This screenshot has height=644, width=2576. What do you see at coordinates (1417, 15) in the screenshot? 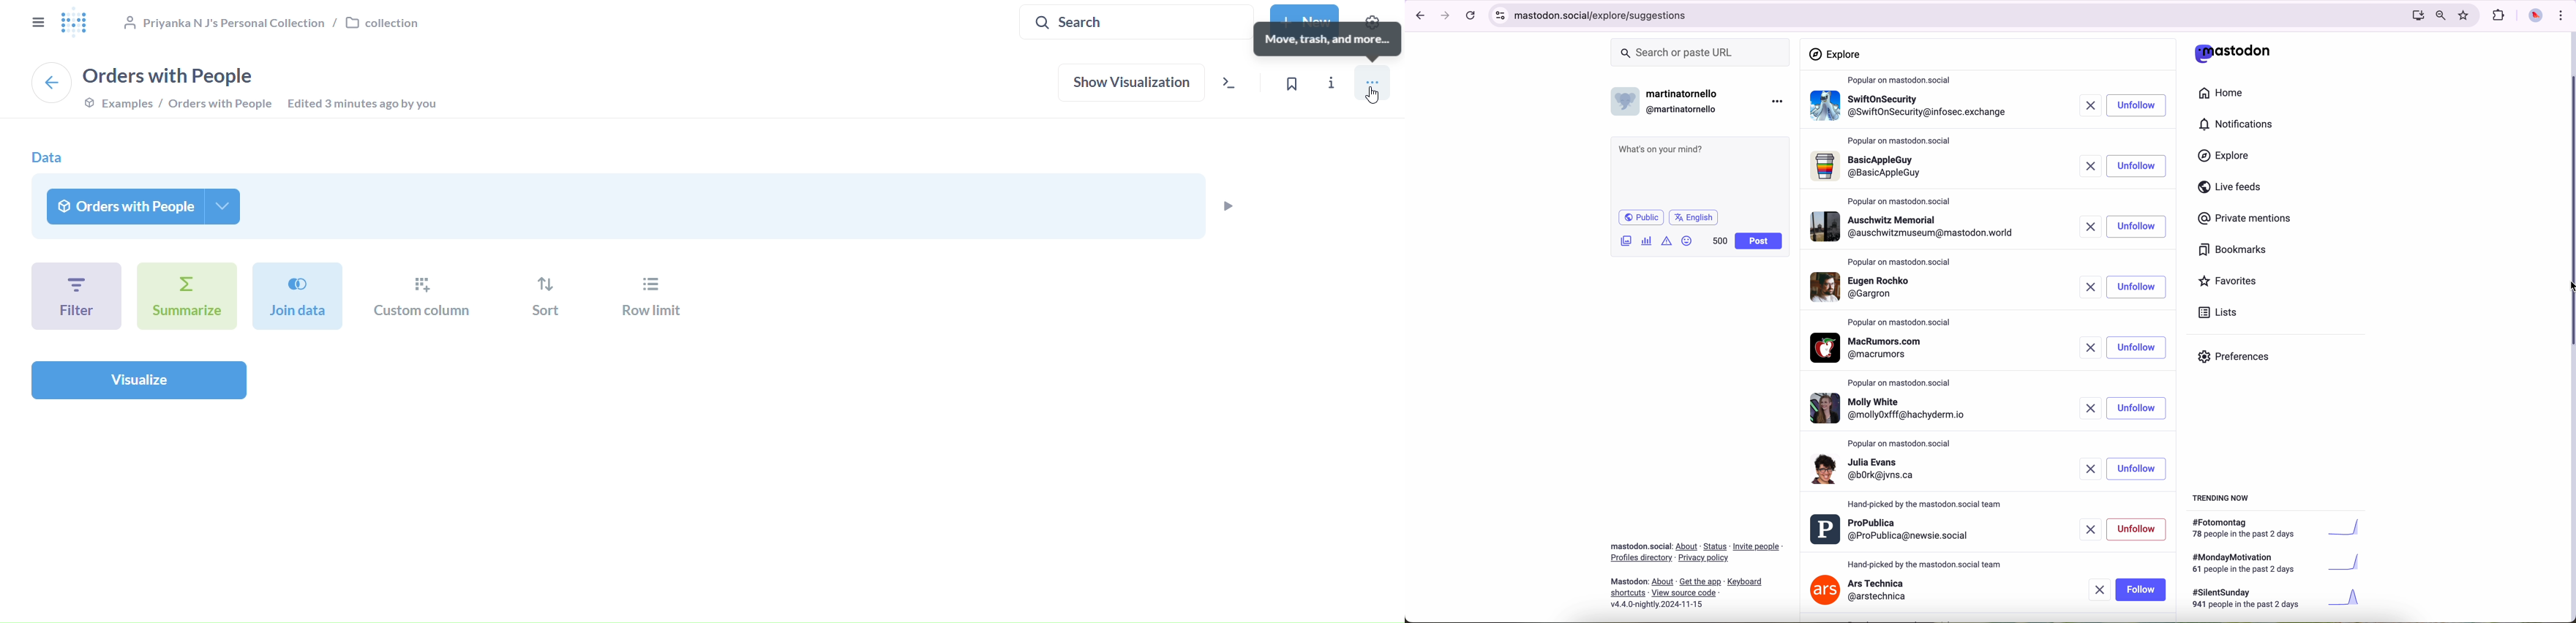
I see `navigate back` at bounding box center [1417, 15].